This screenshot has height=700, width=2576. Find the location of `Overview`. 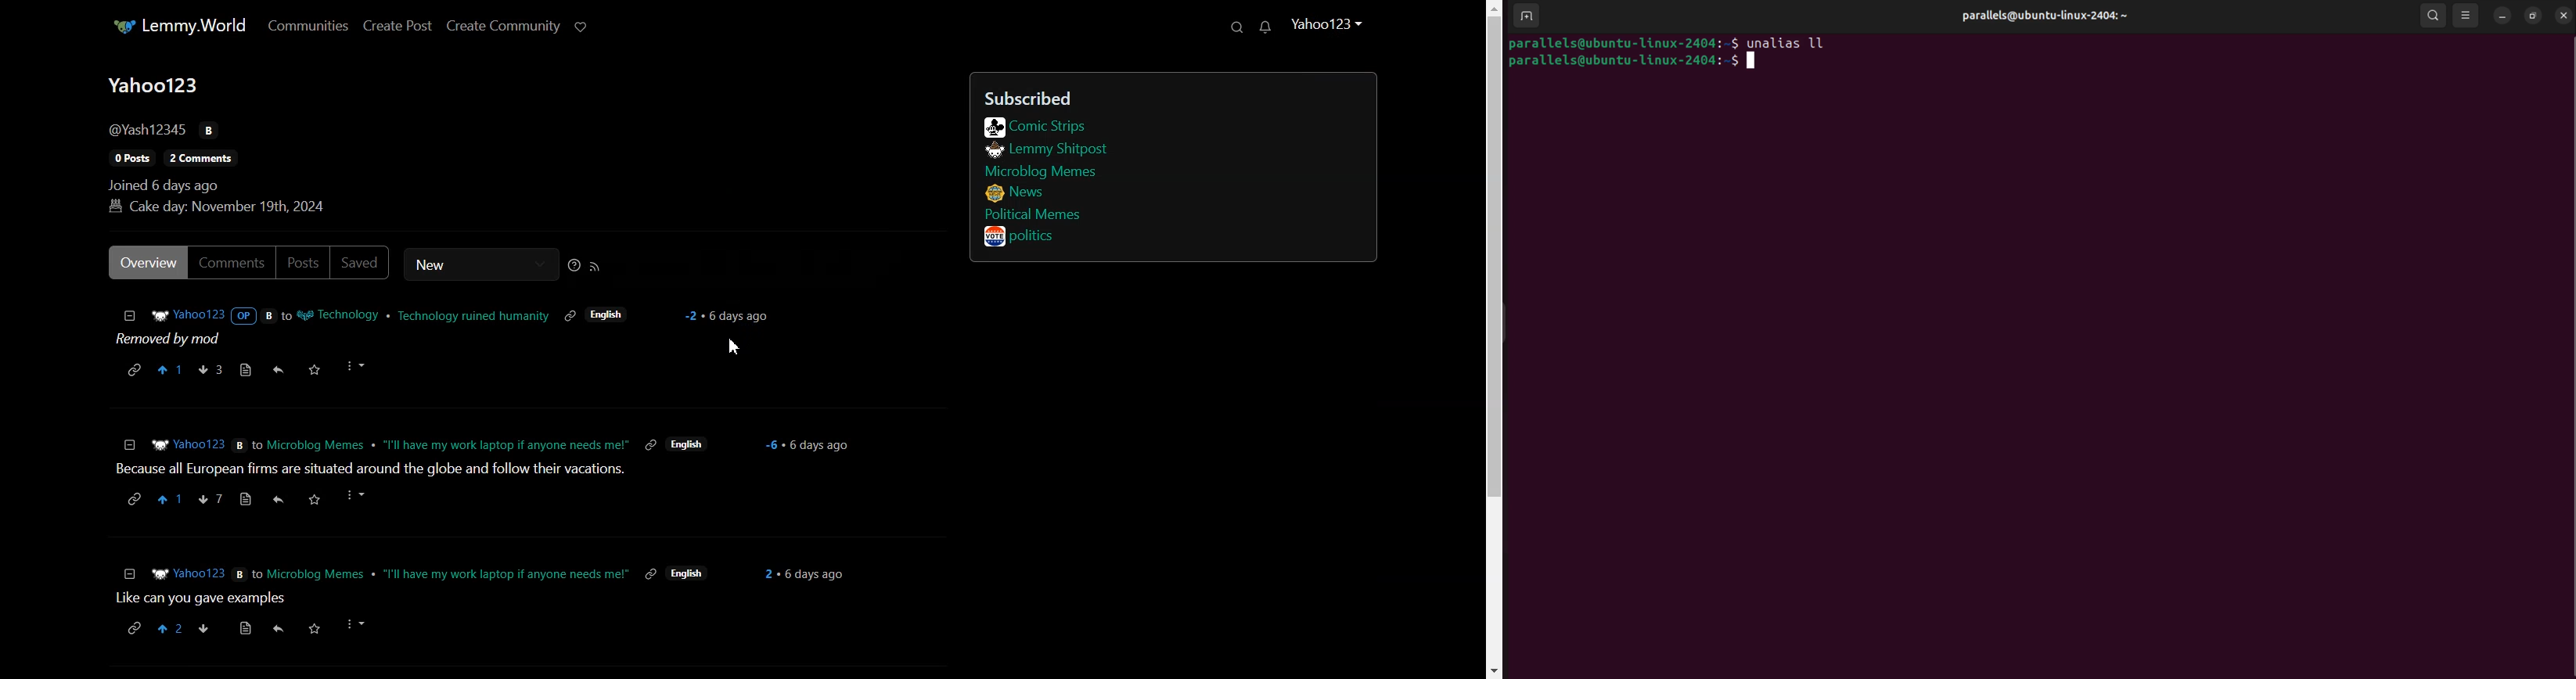

Overview is located at coordinates (144, 263).